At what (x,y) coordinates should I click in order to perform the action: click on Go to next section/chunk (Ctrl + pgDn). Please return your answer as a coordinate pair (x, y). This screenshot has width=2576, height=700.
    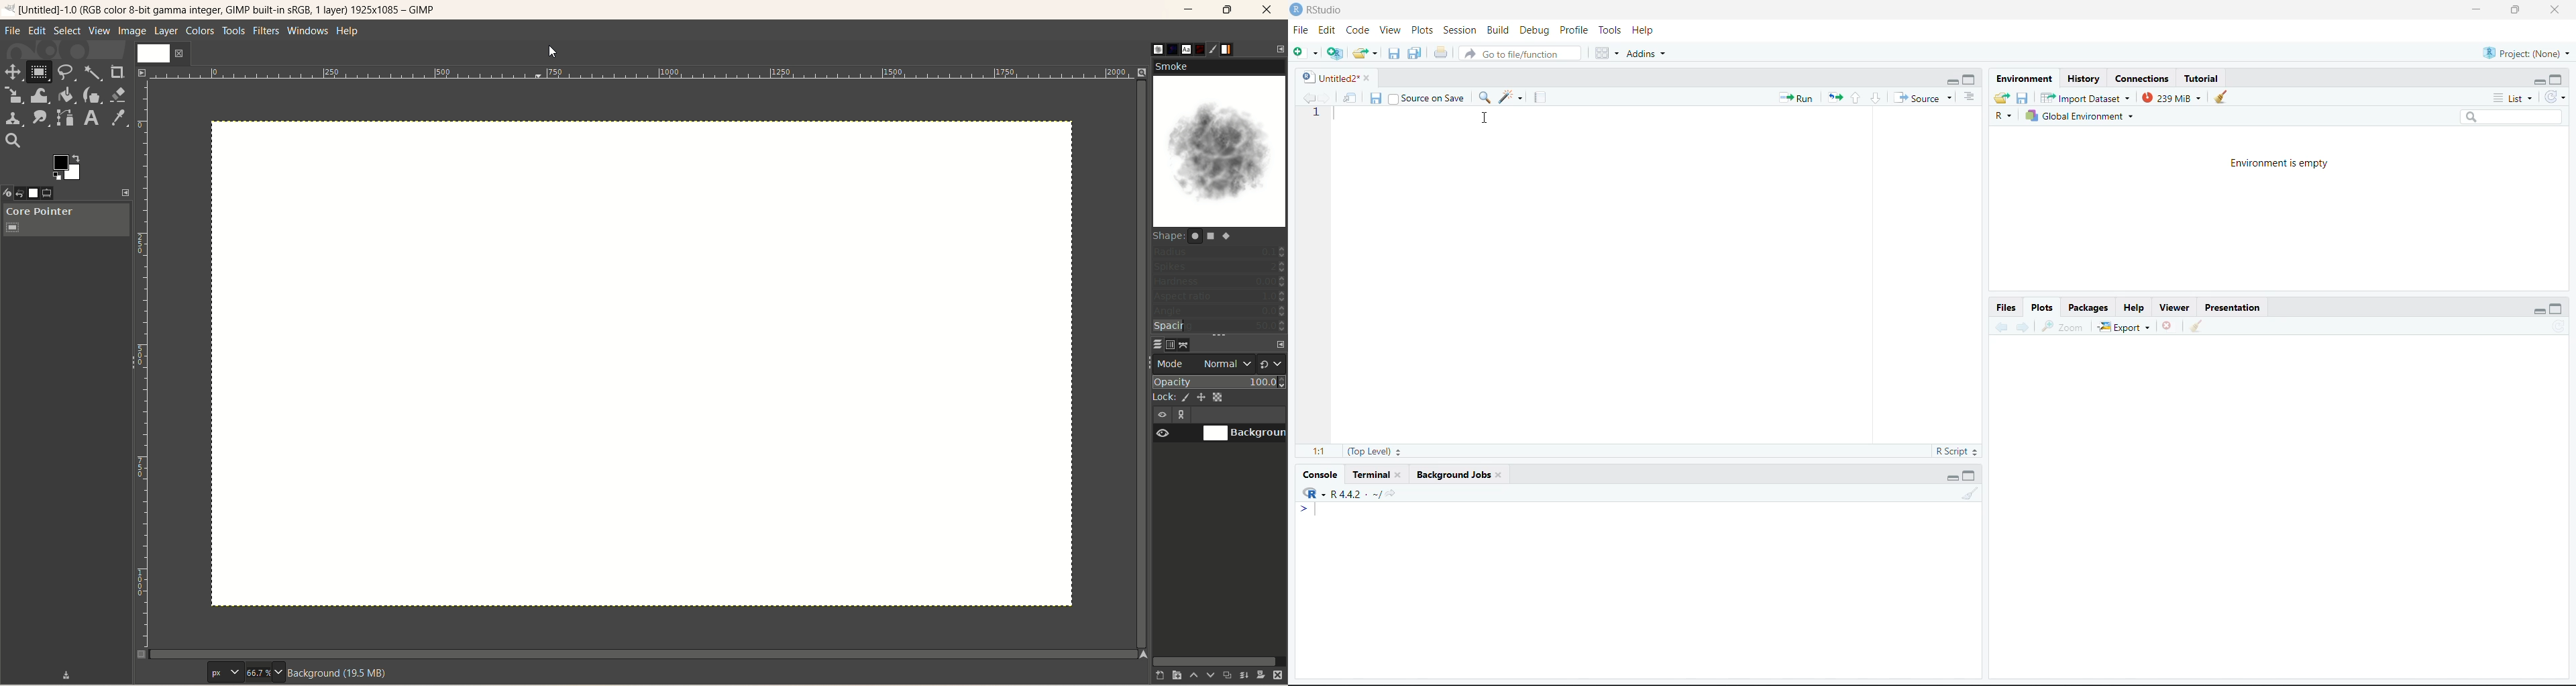
    Looking at the image, I should click on (1875, 98).